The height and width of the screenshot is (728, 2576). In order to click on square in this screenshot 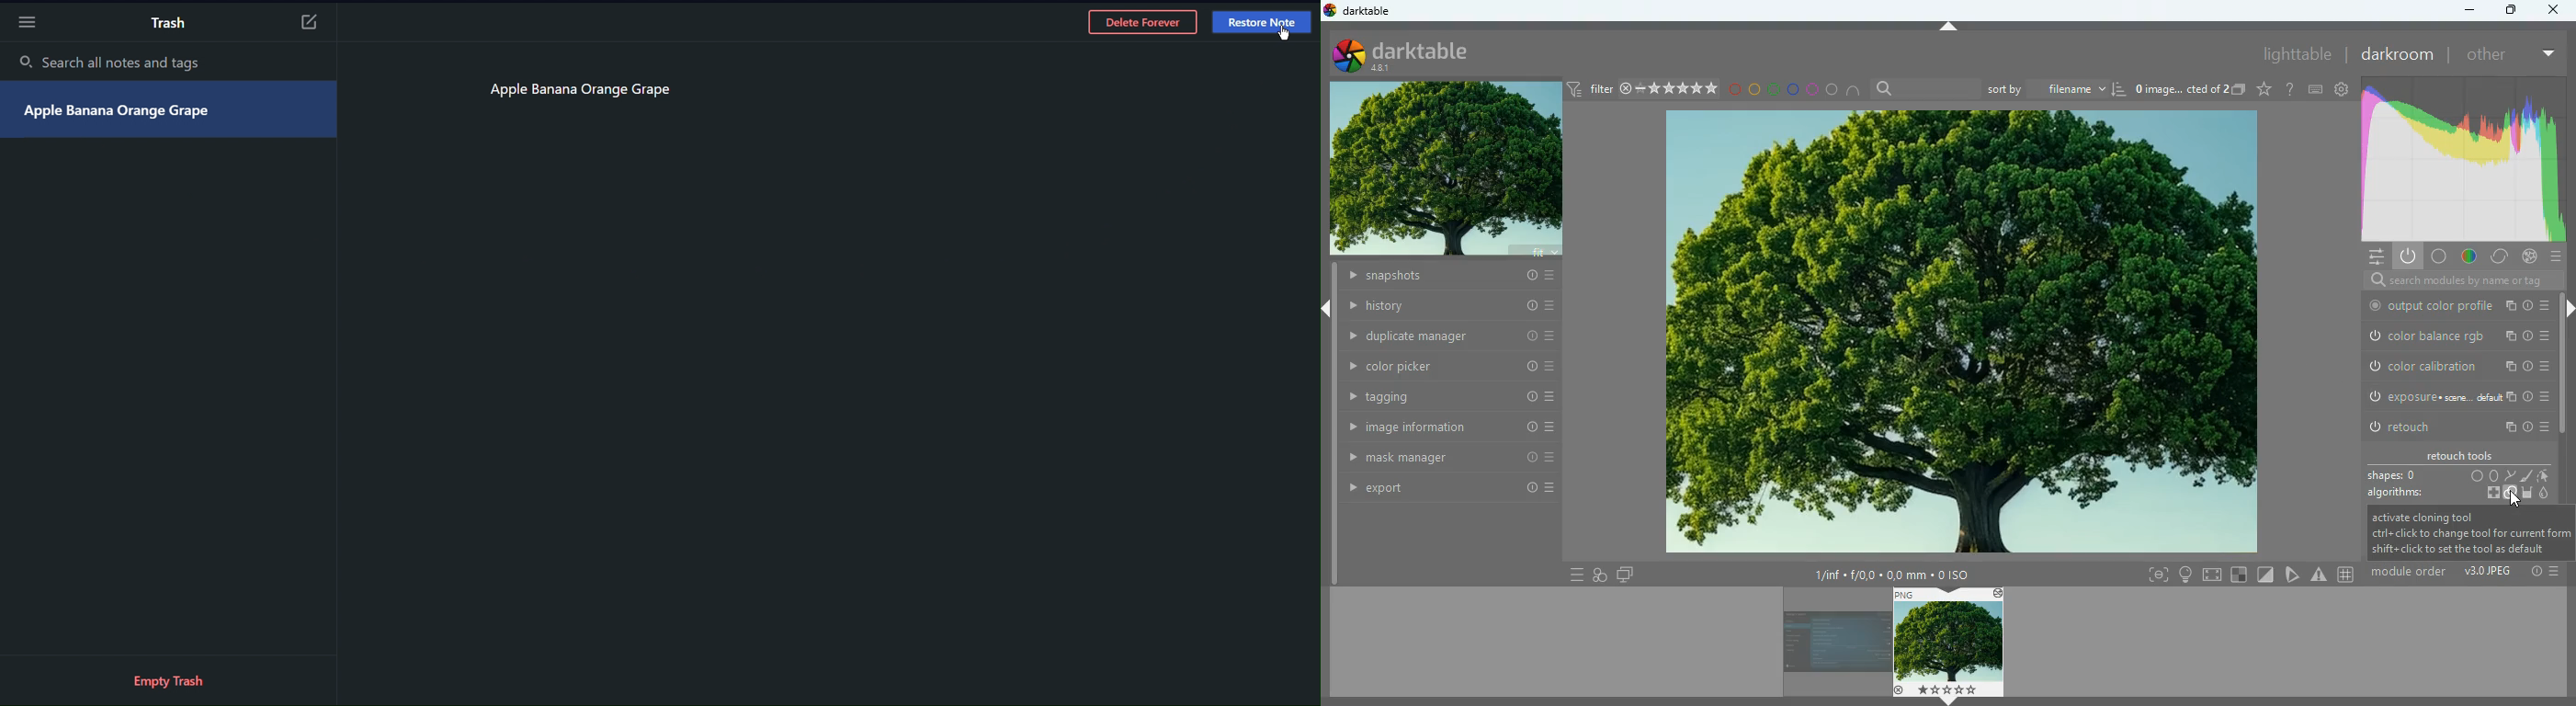, I will do `click(2241, 574)`.